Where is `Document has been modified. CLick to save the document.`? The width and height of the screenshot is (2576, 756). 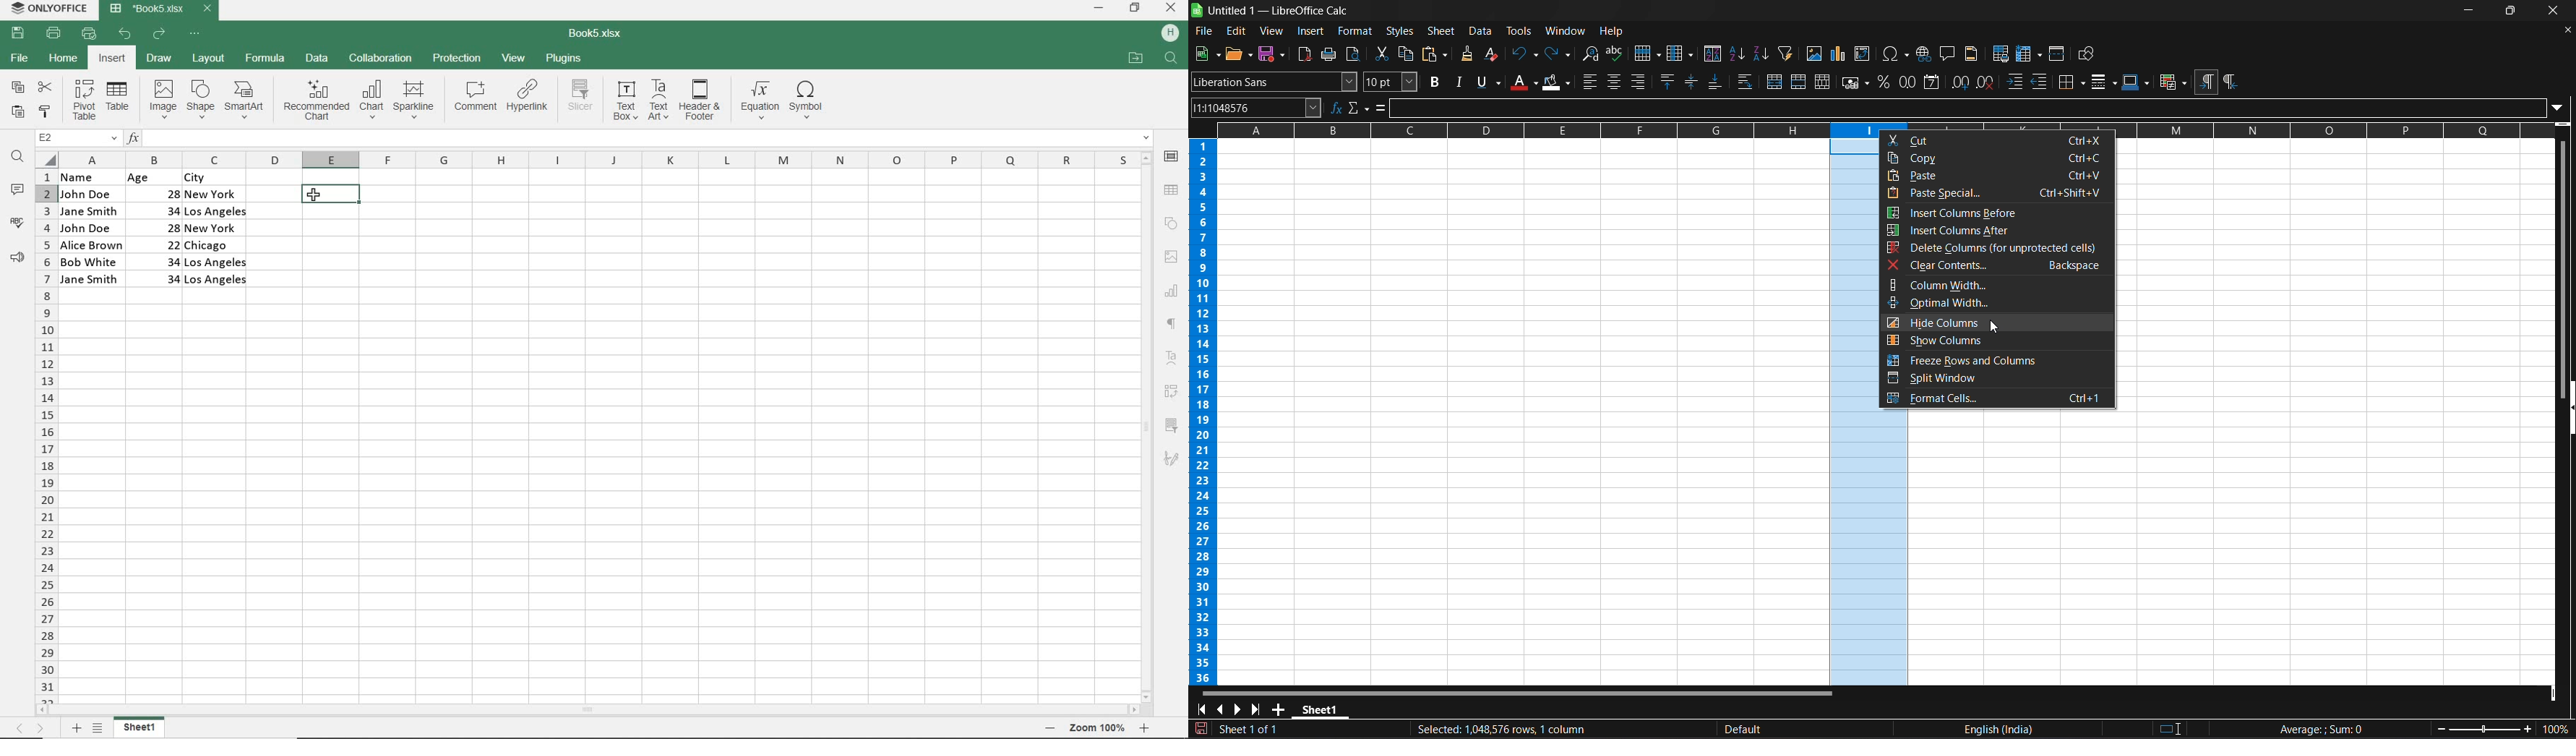
Document has been modified. CLick to save the document. is located at coordinates (1441, 731).